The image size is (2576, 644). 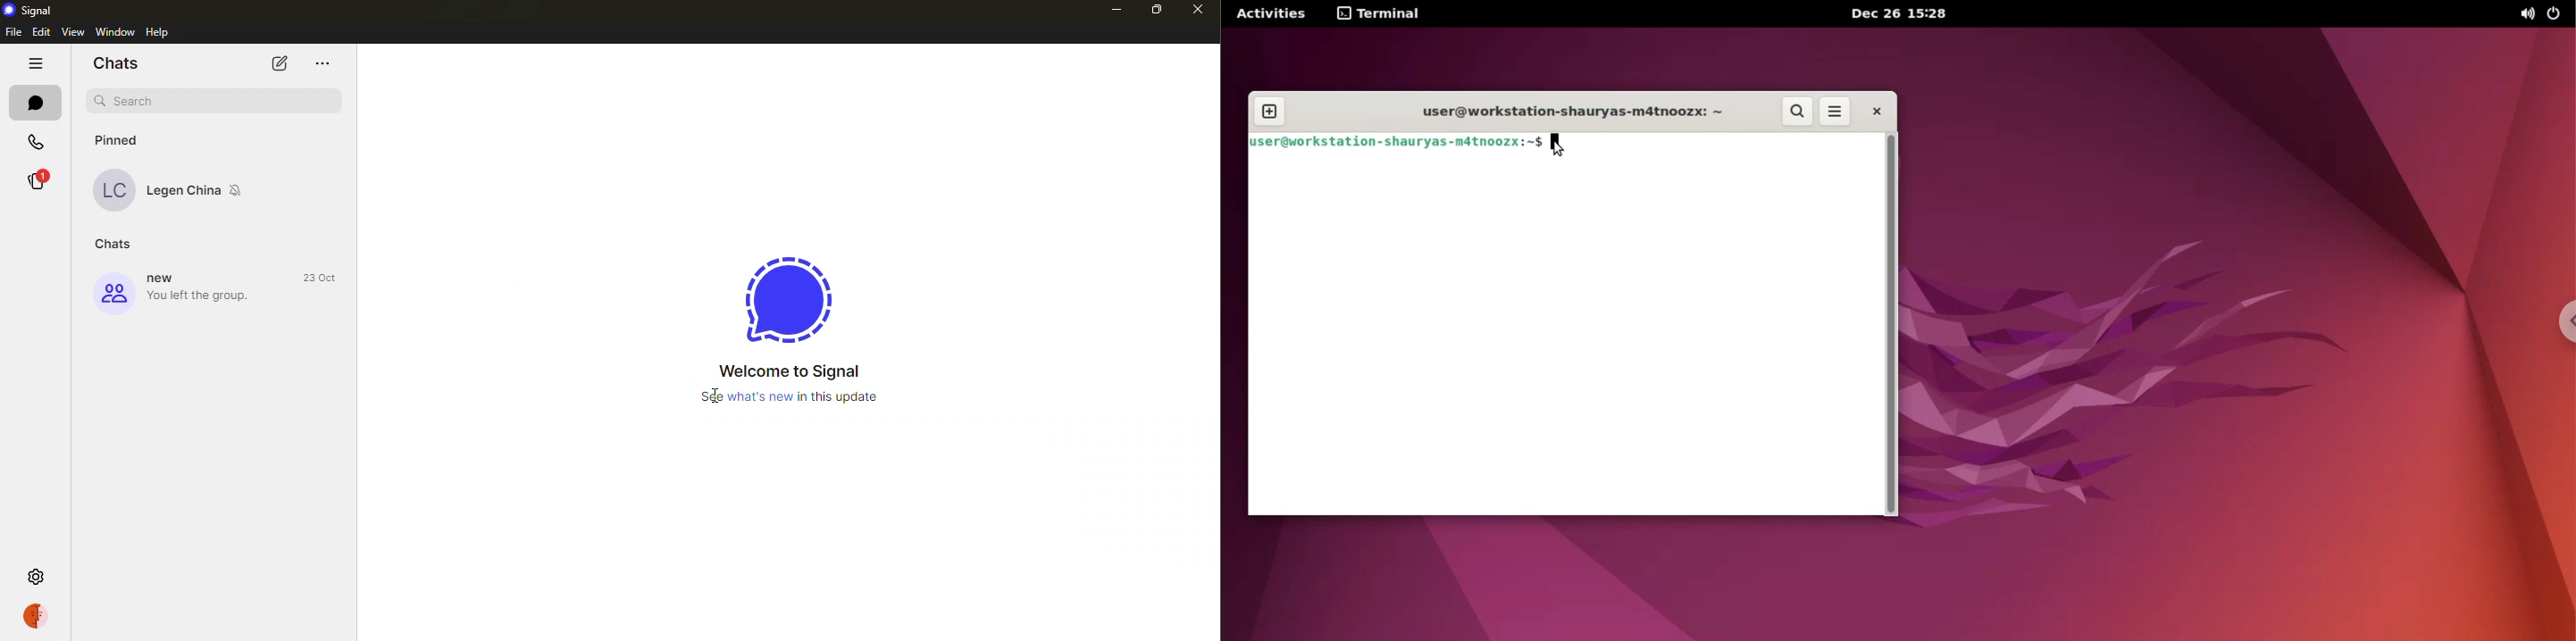 I want to click on maximize, so click(x=1155, y=9).